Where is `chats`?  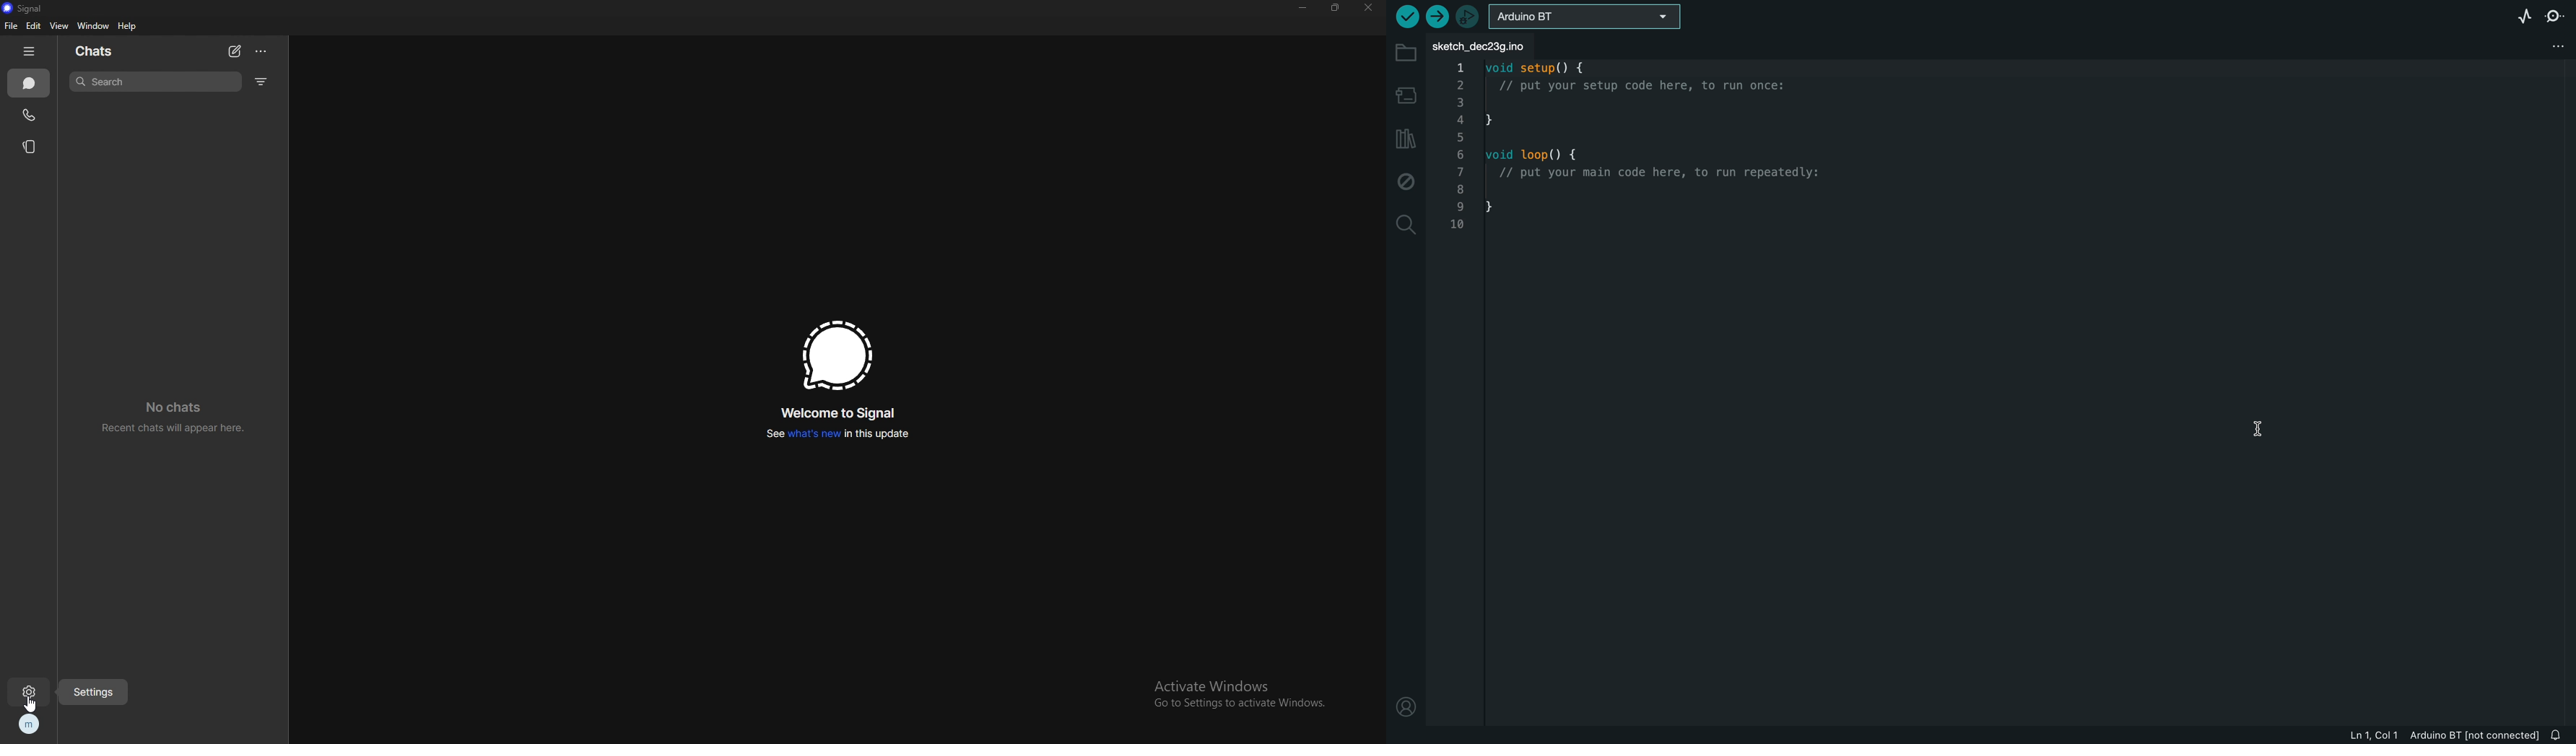
chats is located at coordinates (30, 83).